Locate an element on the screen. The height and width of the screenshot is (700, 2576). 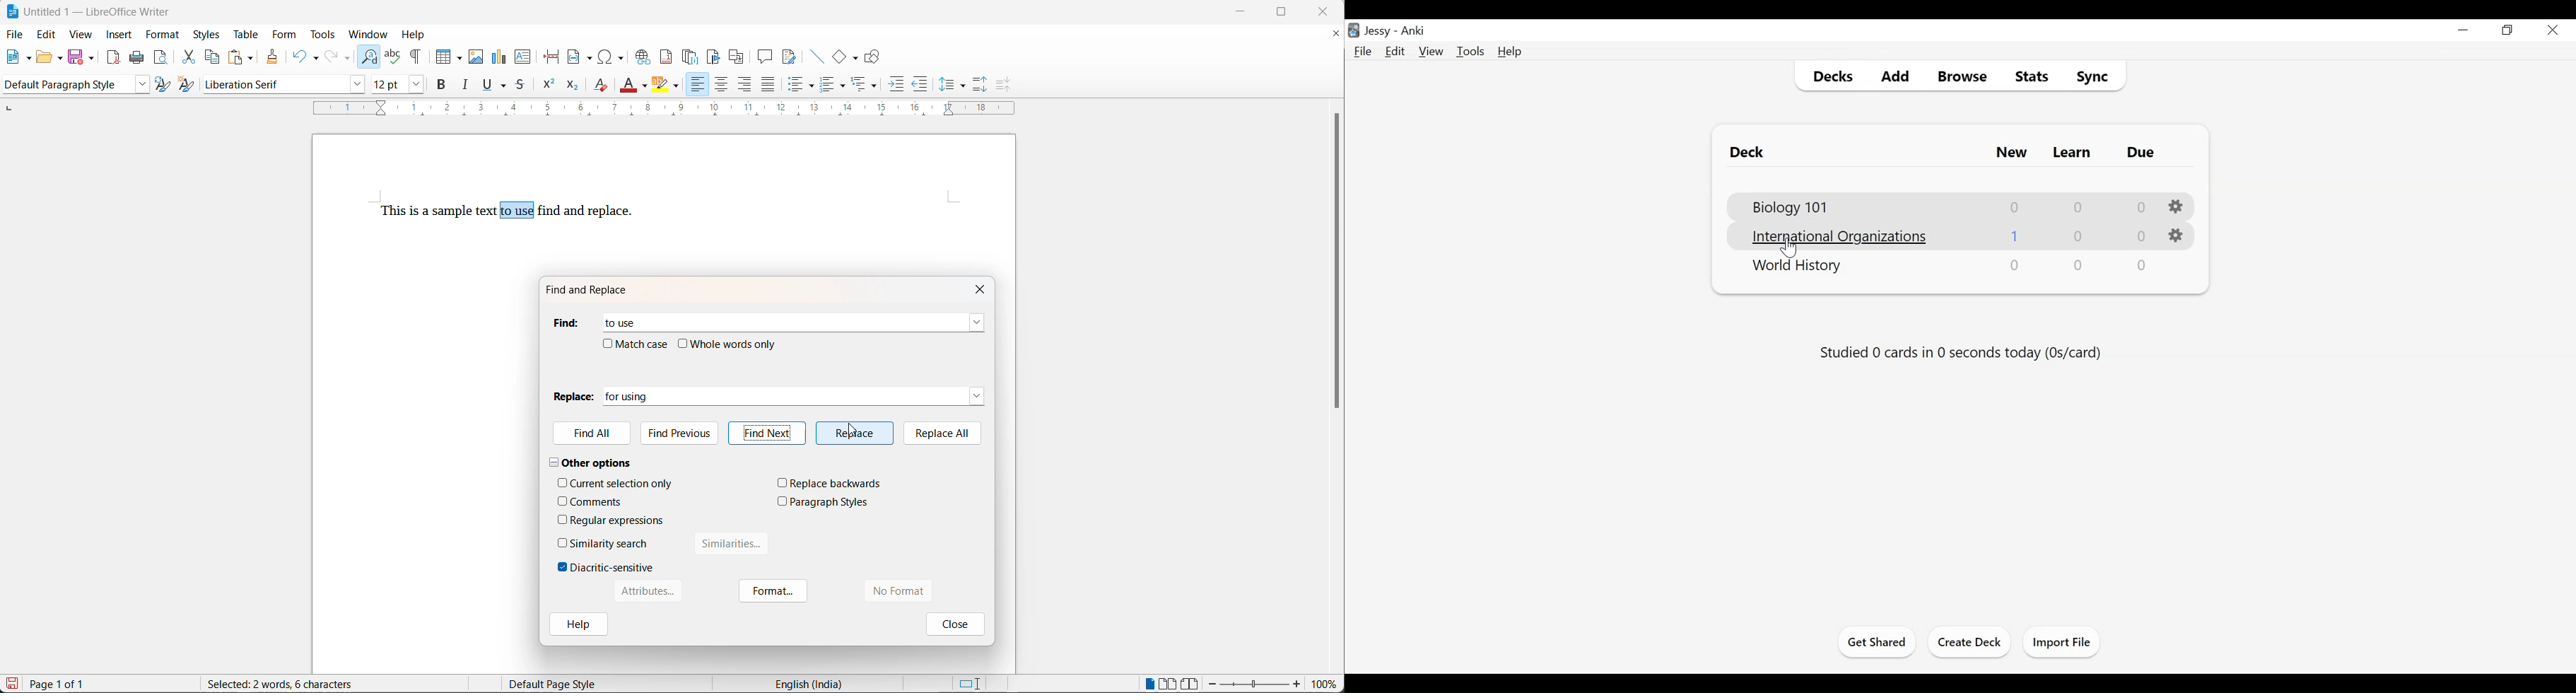
Anki Desktop icon is located at coordinates (1354, 31).